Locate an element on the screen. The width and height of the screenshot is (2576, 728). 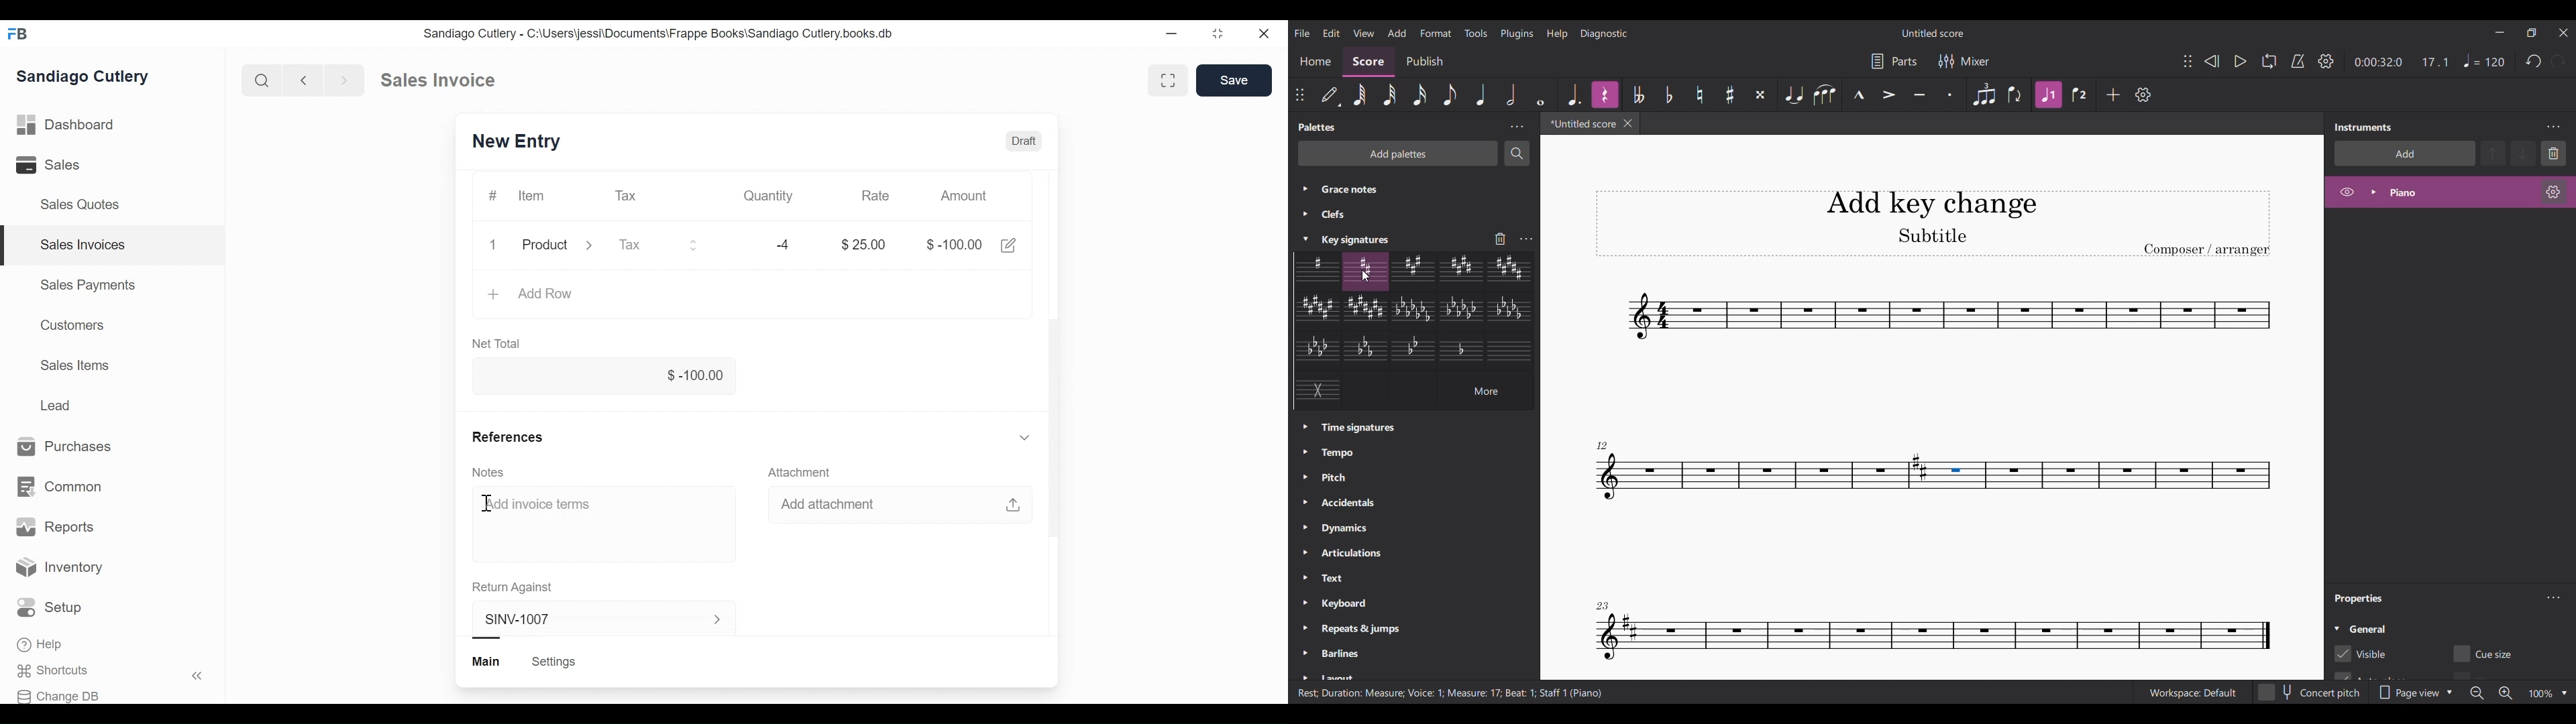
Sandiago Cutlery - C:\Users\jessi\Documents\Frappe Books\Sandiago Cutlery.books.db is located at coordinates (659, 34).